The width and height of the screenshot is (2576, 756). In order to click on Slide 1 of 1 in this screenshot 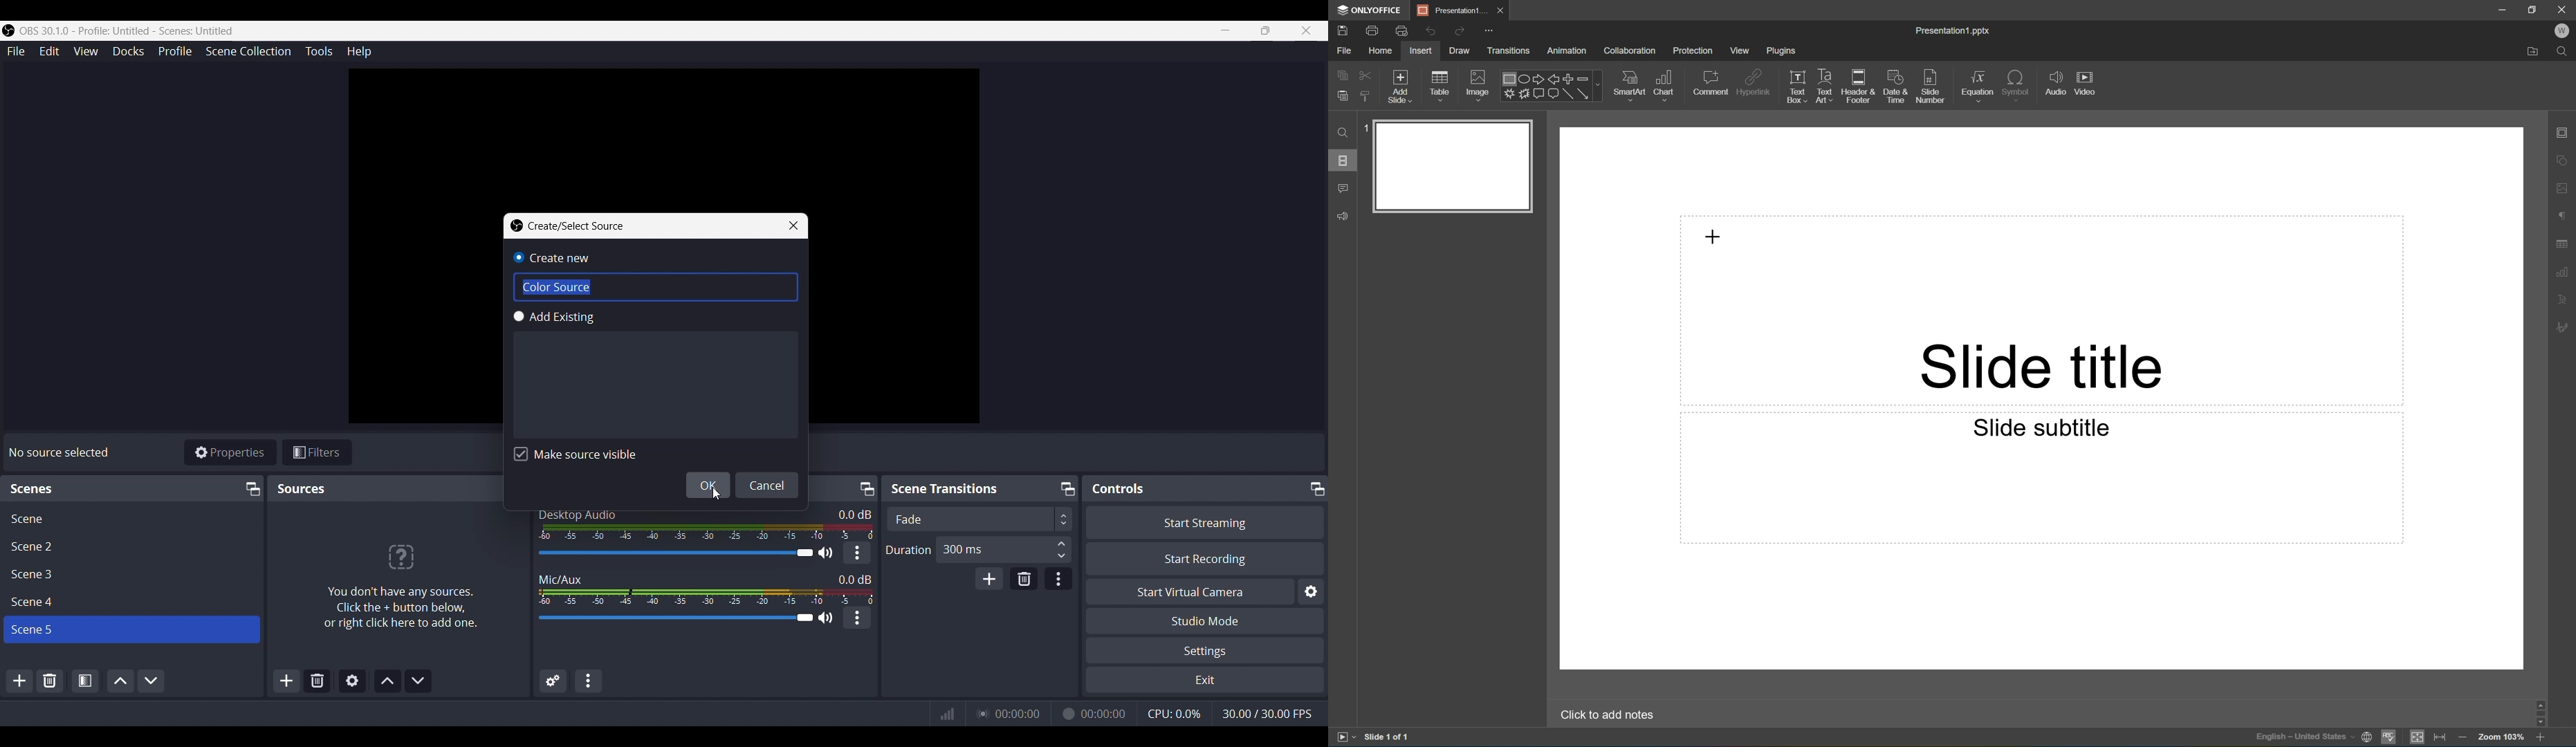, I will do `click(1388, 736)`.